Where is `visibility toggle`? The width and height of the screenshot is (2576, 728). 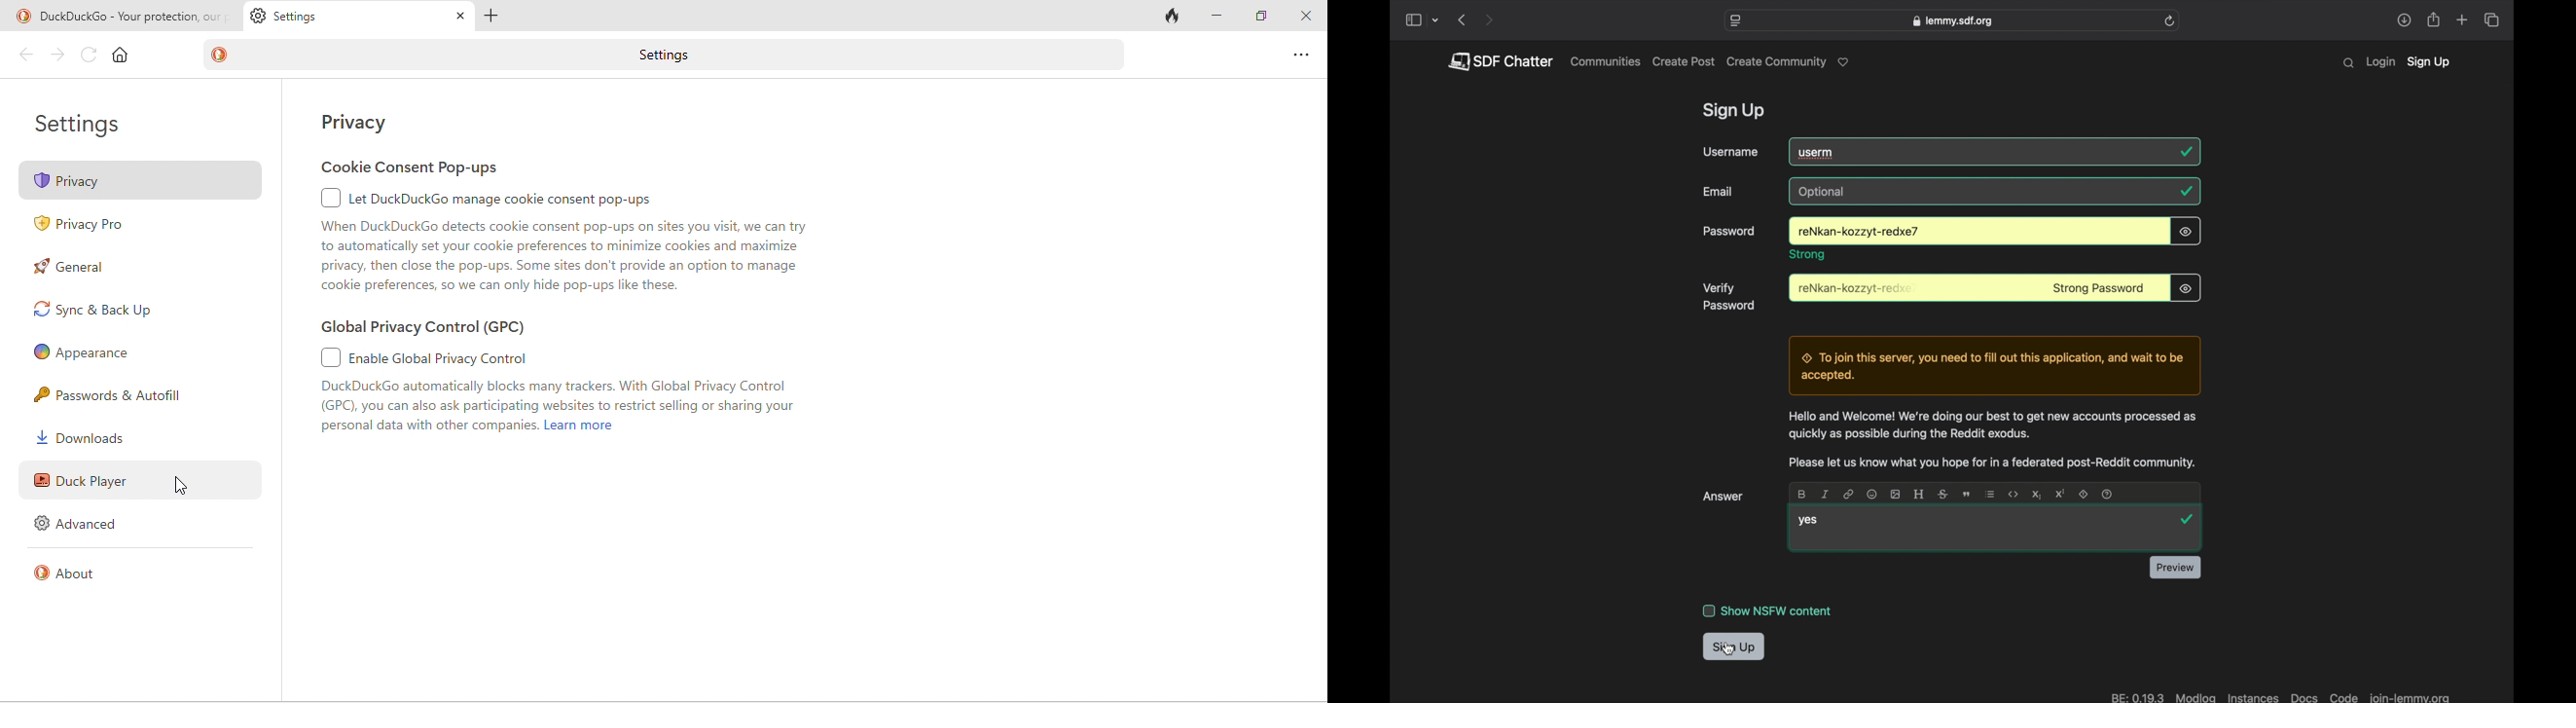
visibility toggle is located at coordinates (2187, 231).